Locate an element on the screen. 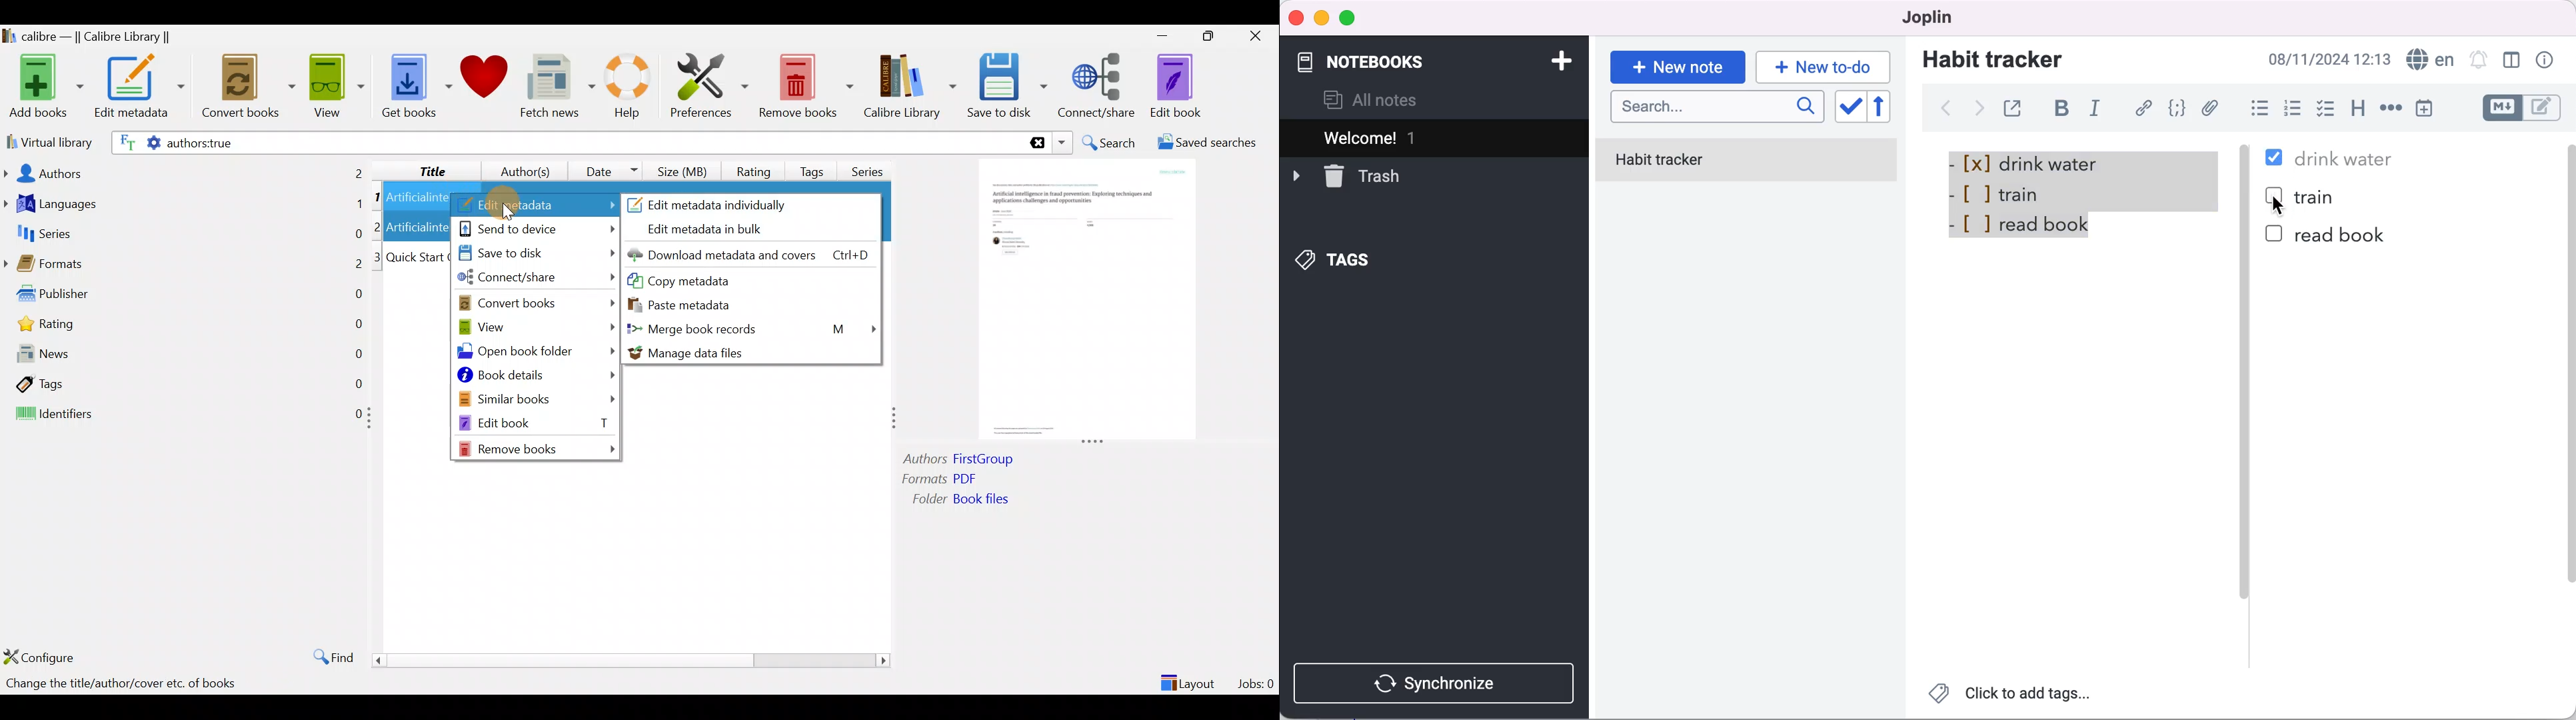 This screenshot has width=2576, height=728. Edit metadata is located at coordinates (139, 89).